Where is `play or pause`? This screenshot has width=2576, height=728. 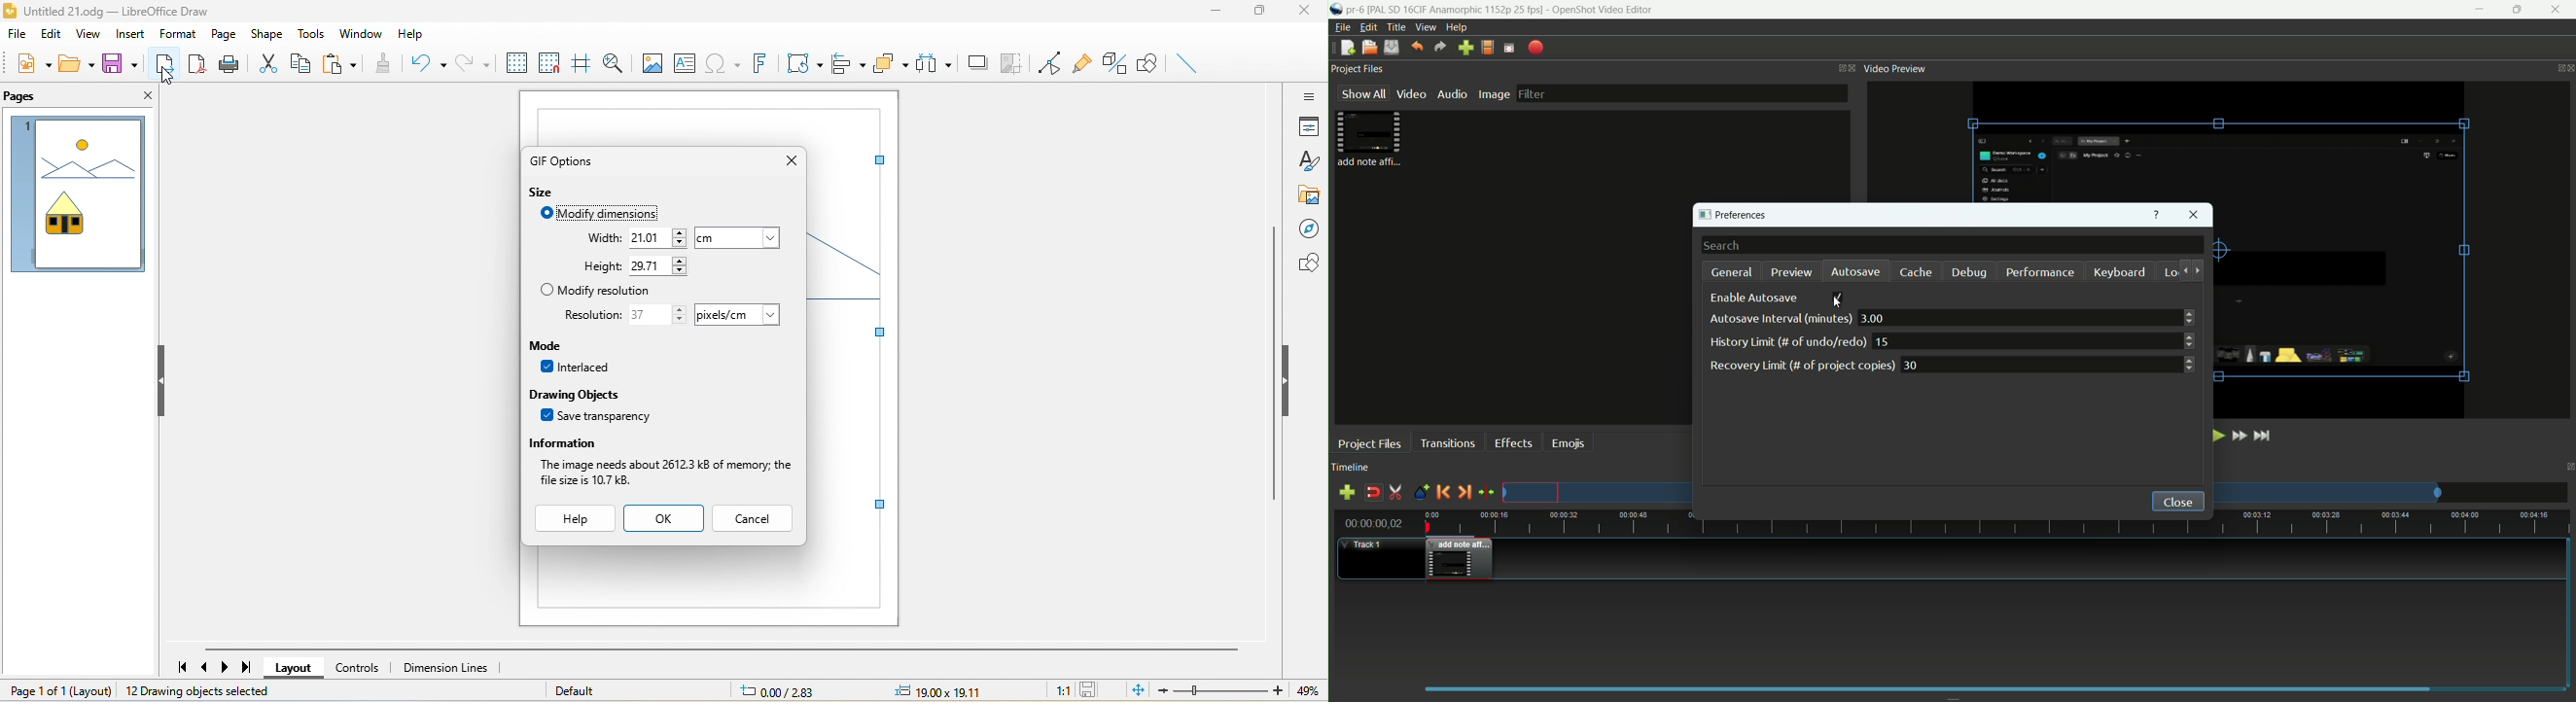 play or pause is located at coordinates (2216, 436).